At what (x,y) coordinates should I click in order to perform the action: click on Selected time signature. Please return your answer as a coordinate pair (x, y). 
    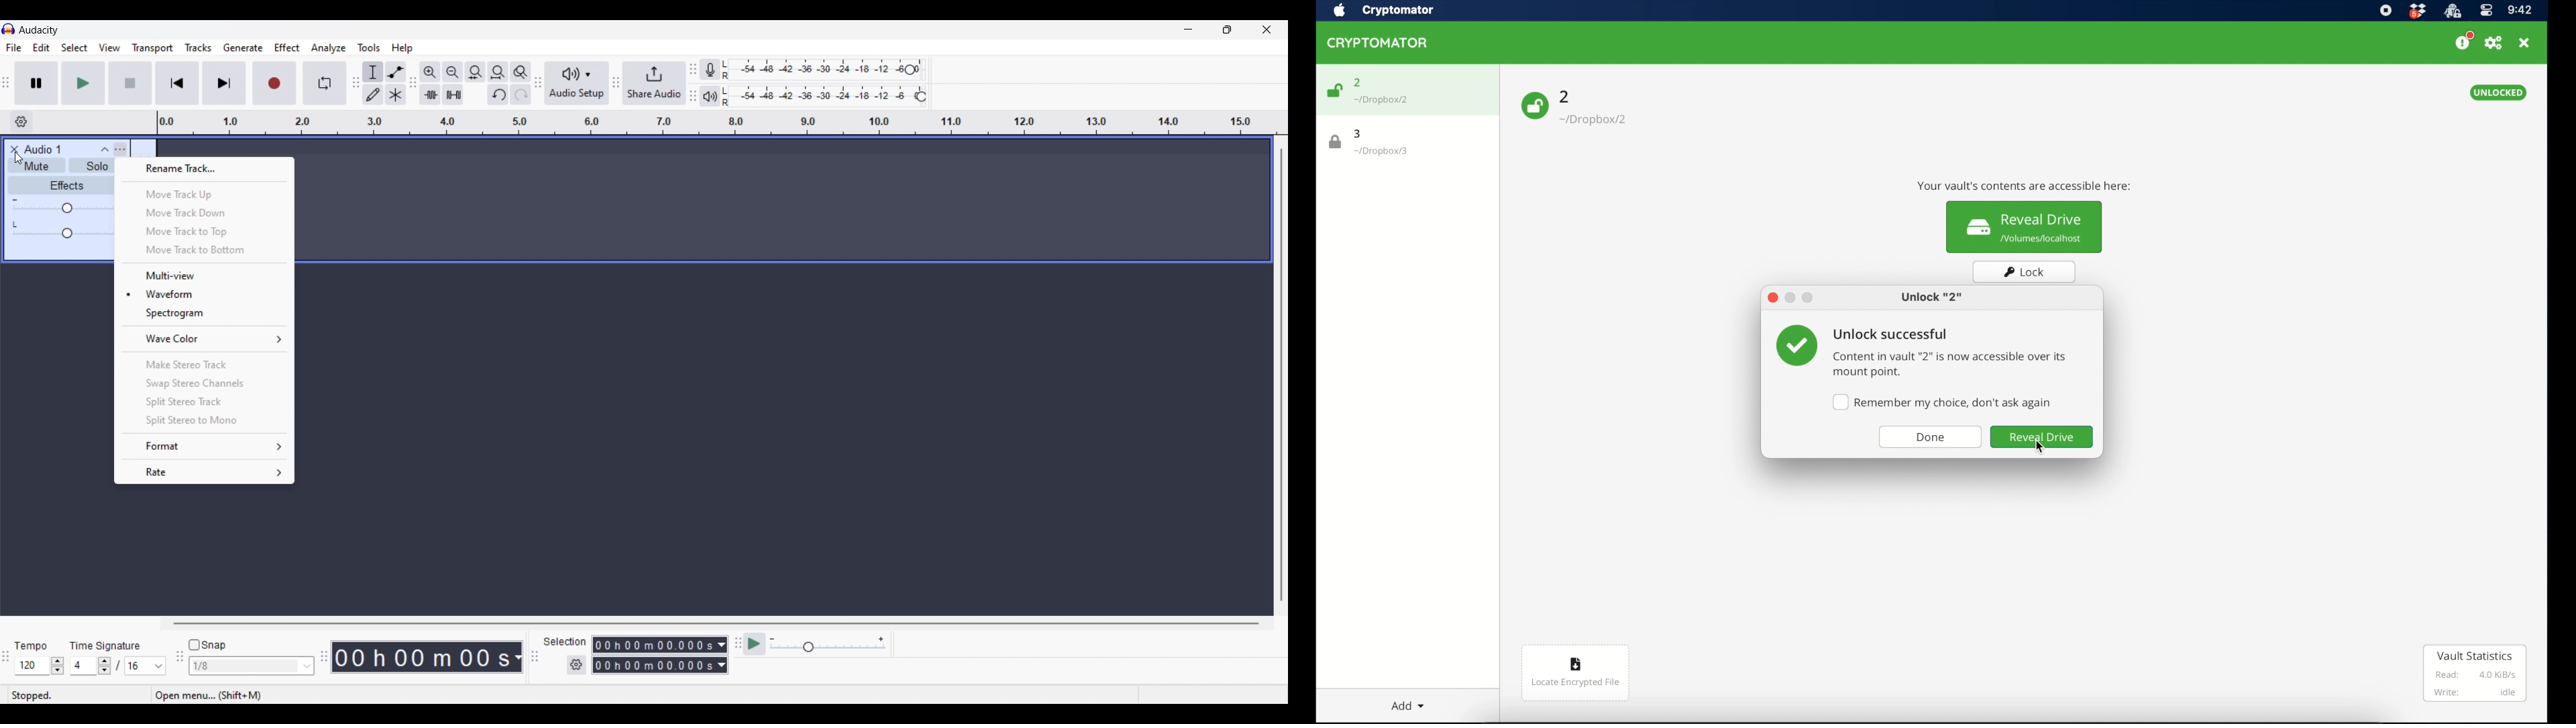
    Looking at the image, I should click on (85, 666).